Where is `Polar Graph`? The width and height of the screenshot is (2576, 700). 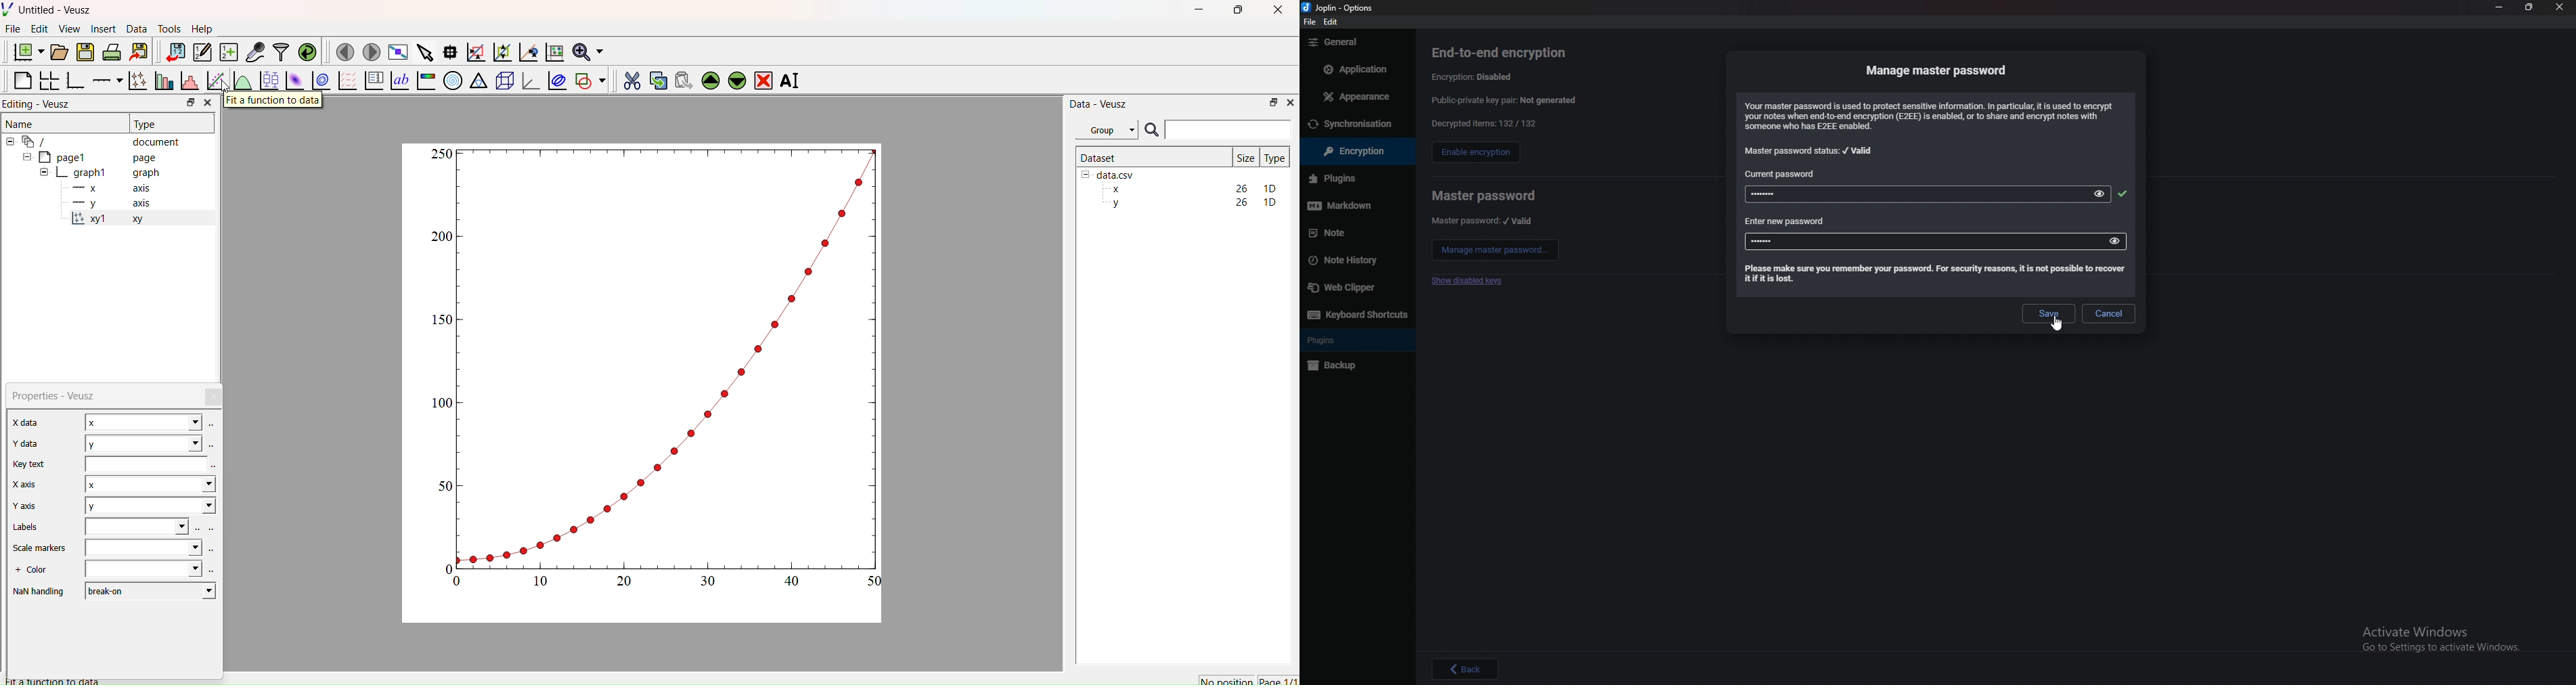
Polar Graph is located at coordinates (453, 81).